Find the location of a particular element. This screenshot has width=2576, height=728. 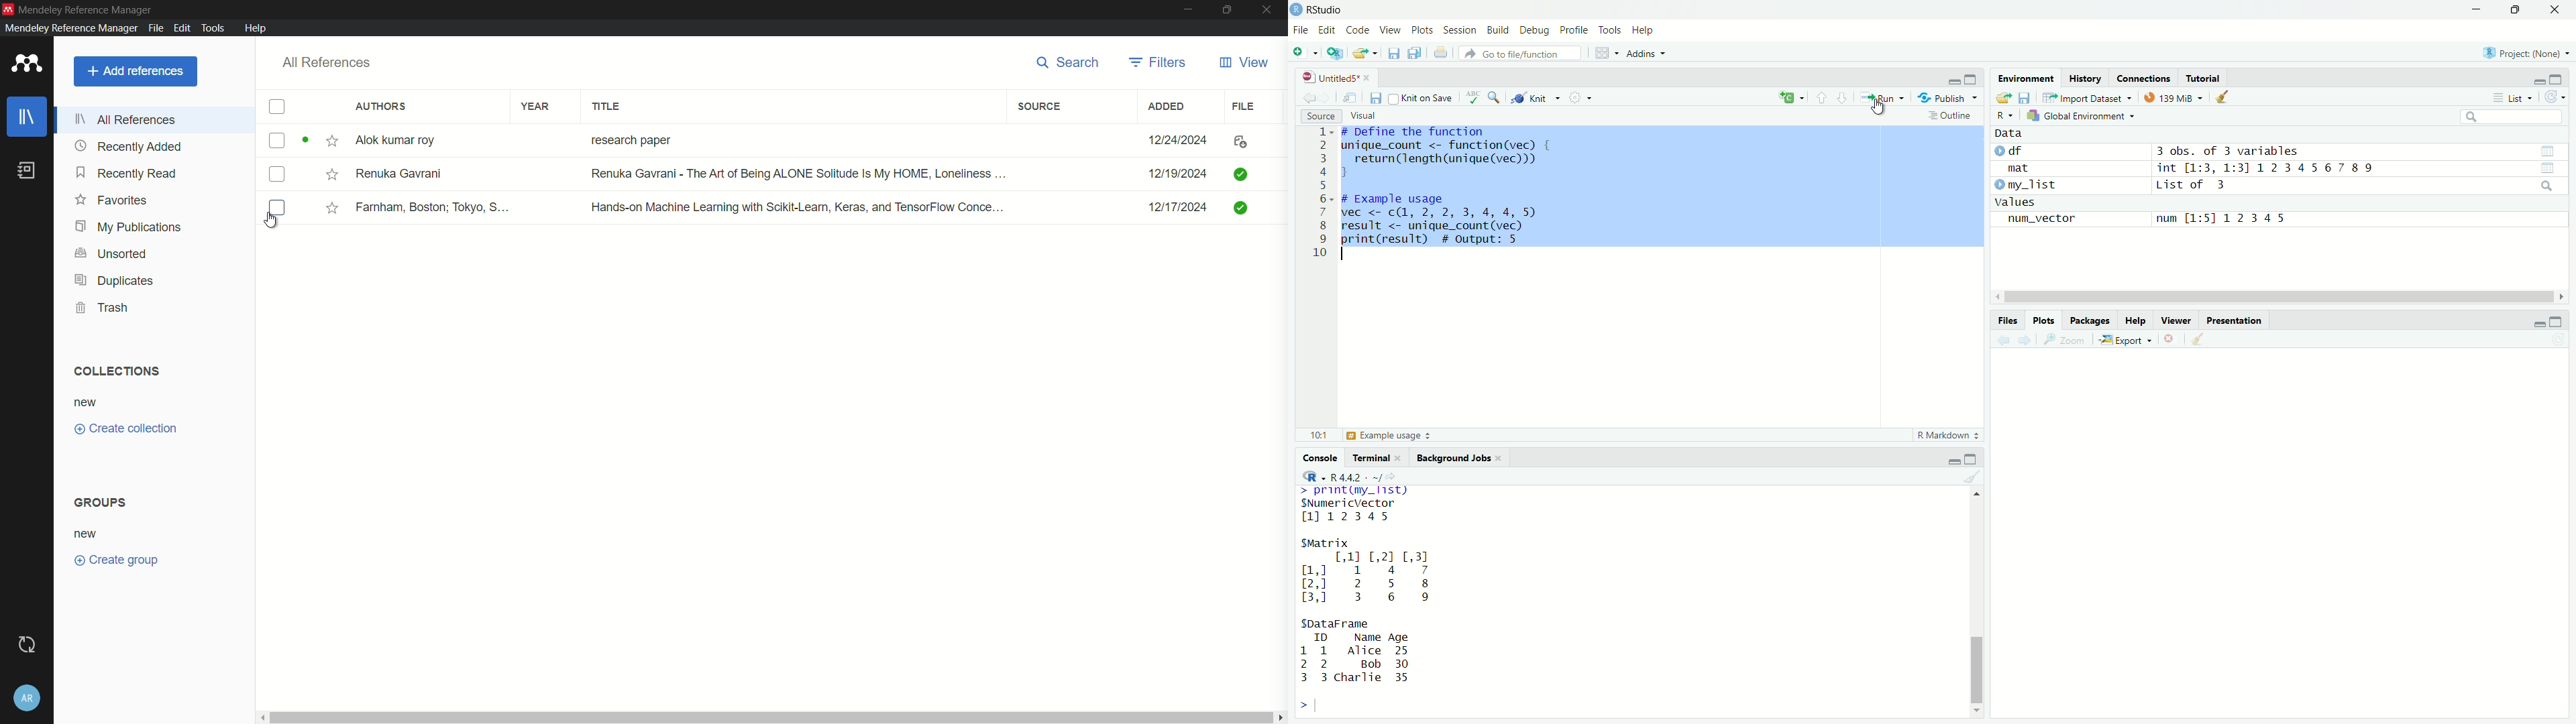

new file is located at coordinates (1299, 51).